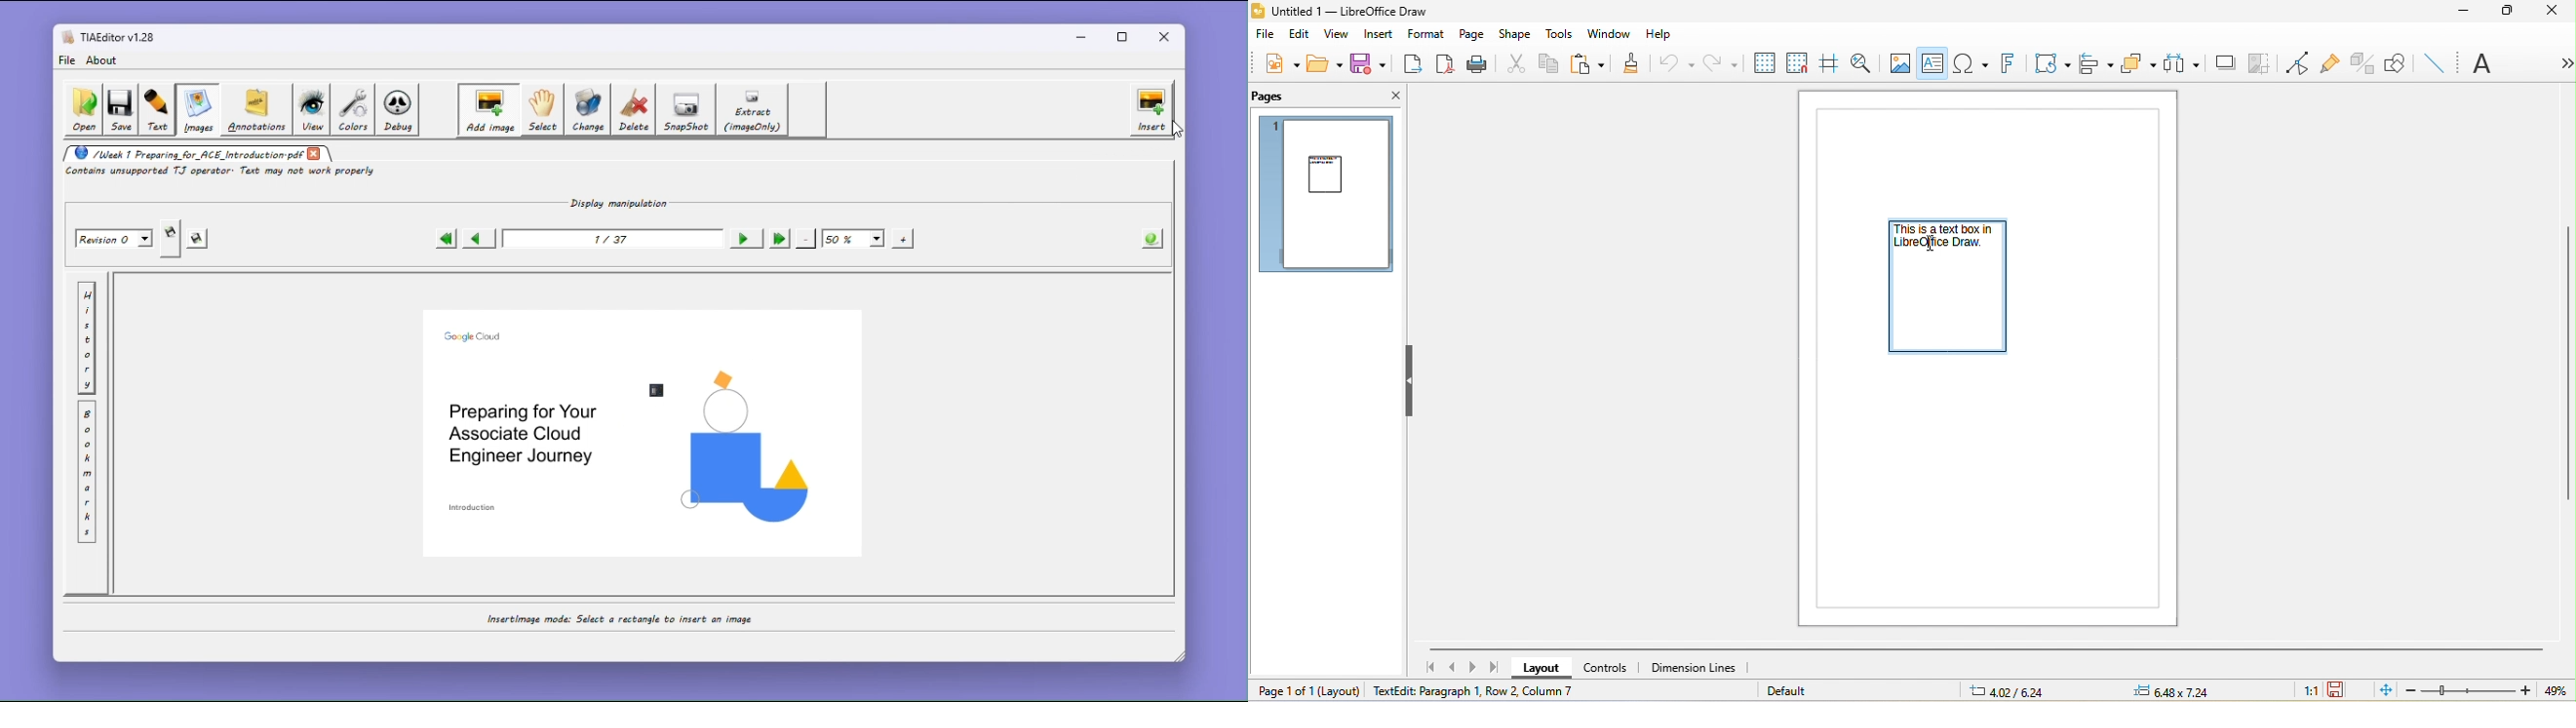  I want to click on Maximize, so click(1126, 37).